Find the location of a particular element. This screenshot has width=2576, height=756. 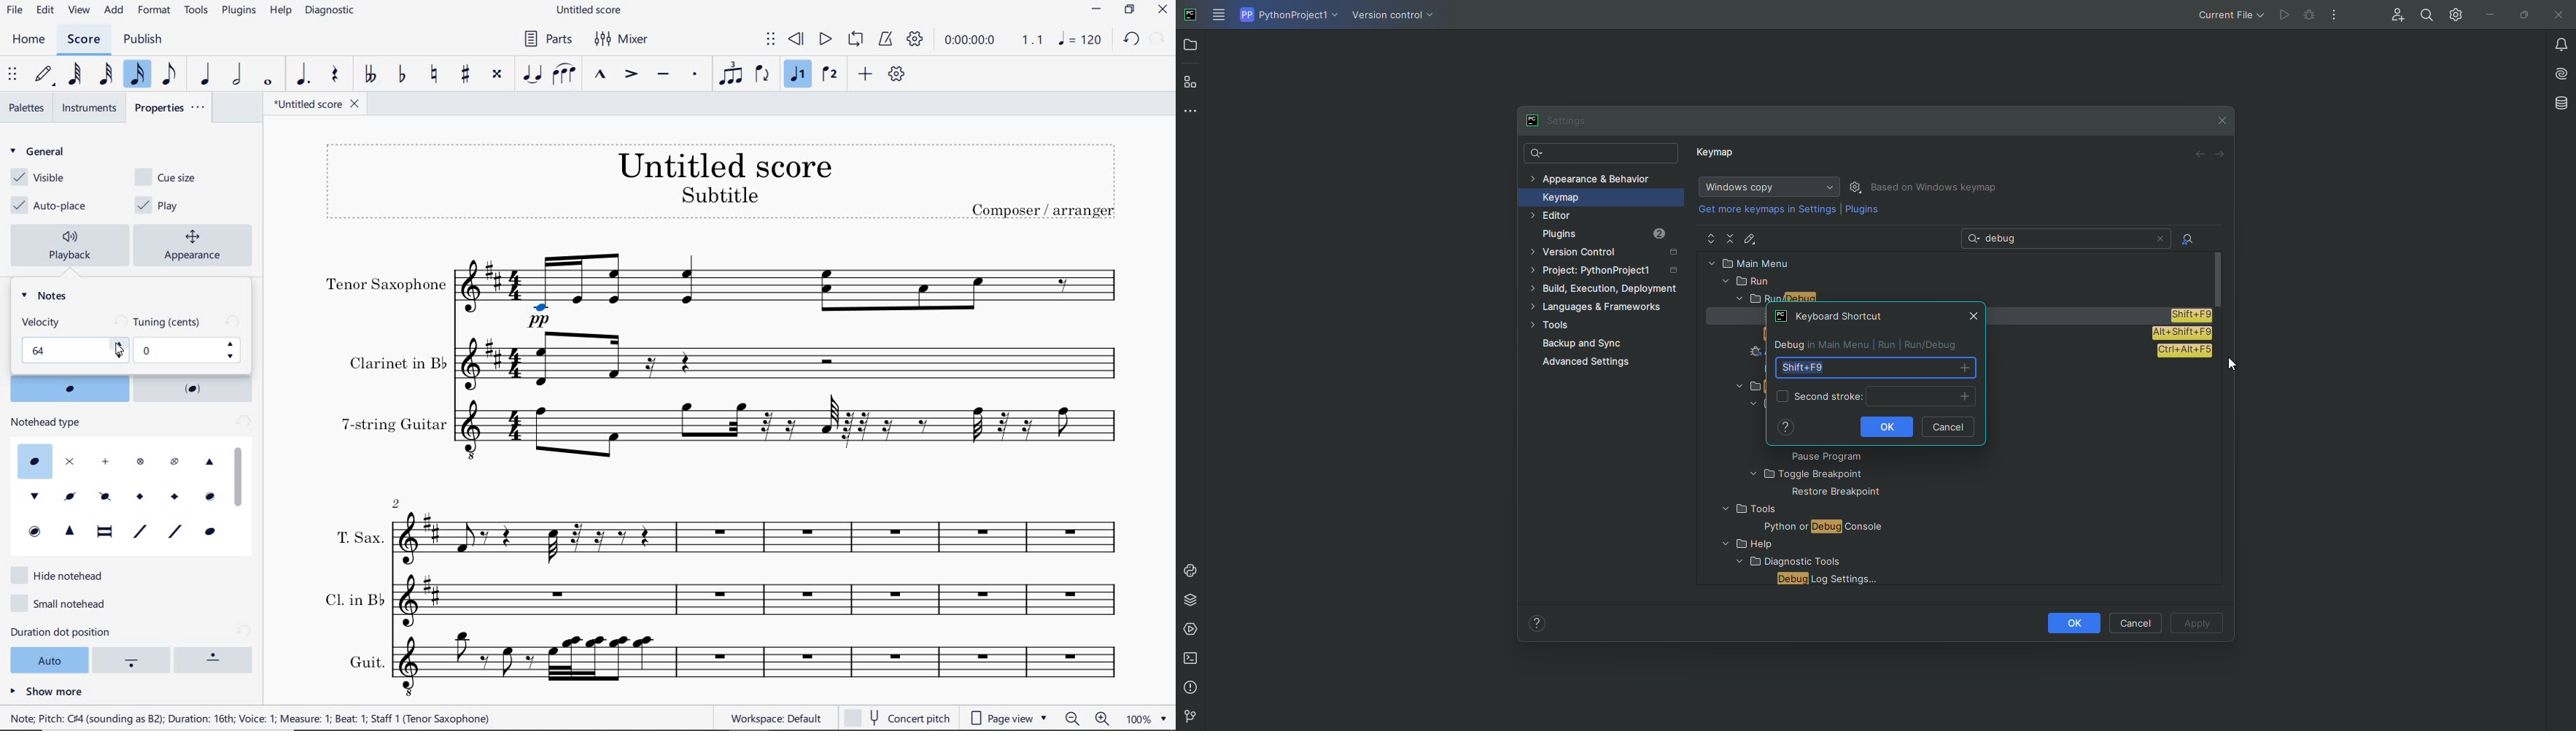

version Control is located at coordinates (1188, 717).